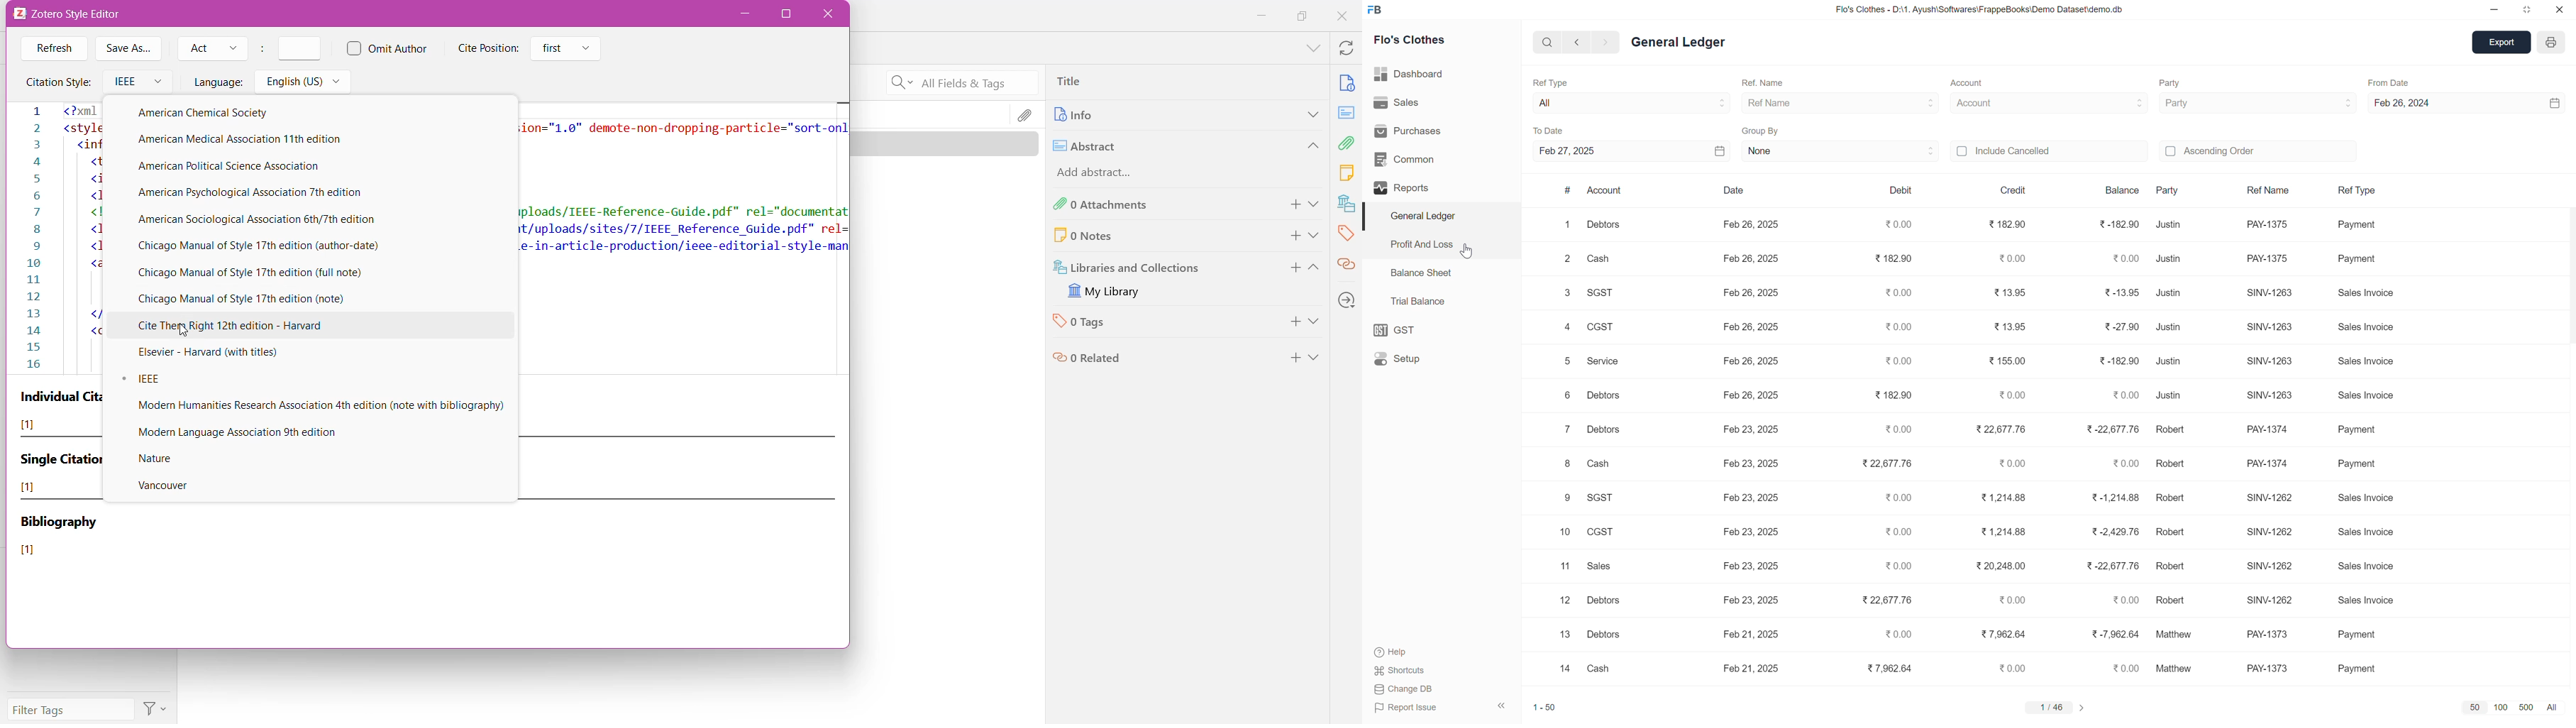  Describe the element at coordinates (2181, 669) in the screenshot. I see `Matthew` at that location.